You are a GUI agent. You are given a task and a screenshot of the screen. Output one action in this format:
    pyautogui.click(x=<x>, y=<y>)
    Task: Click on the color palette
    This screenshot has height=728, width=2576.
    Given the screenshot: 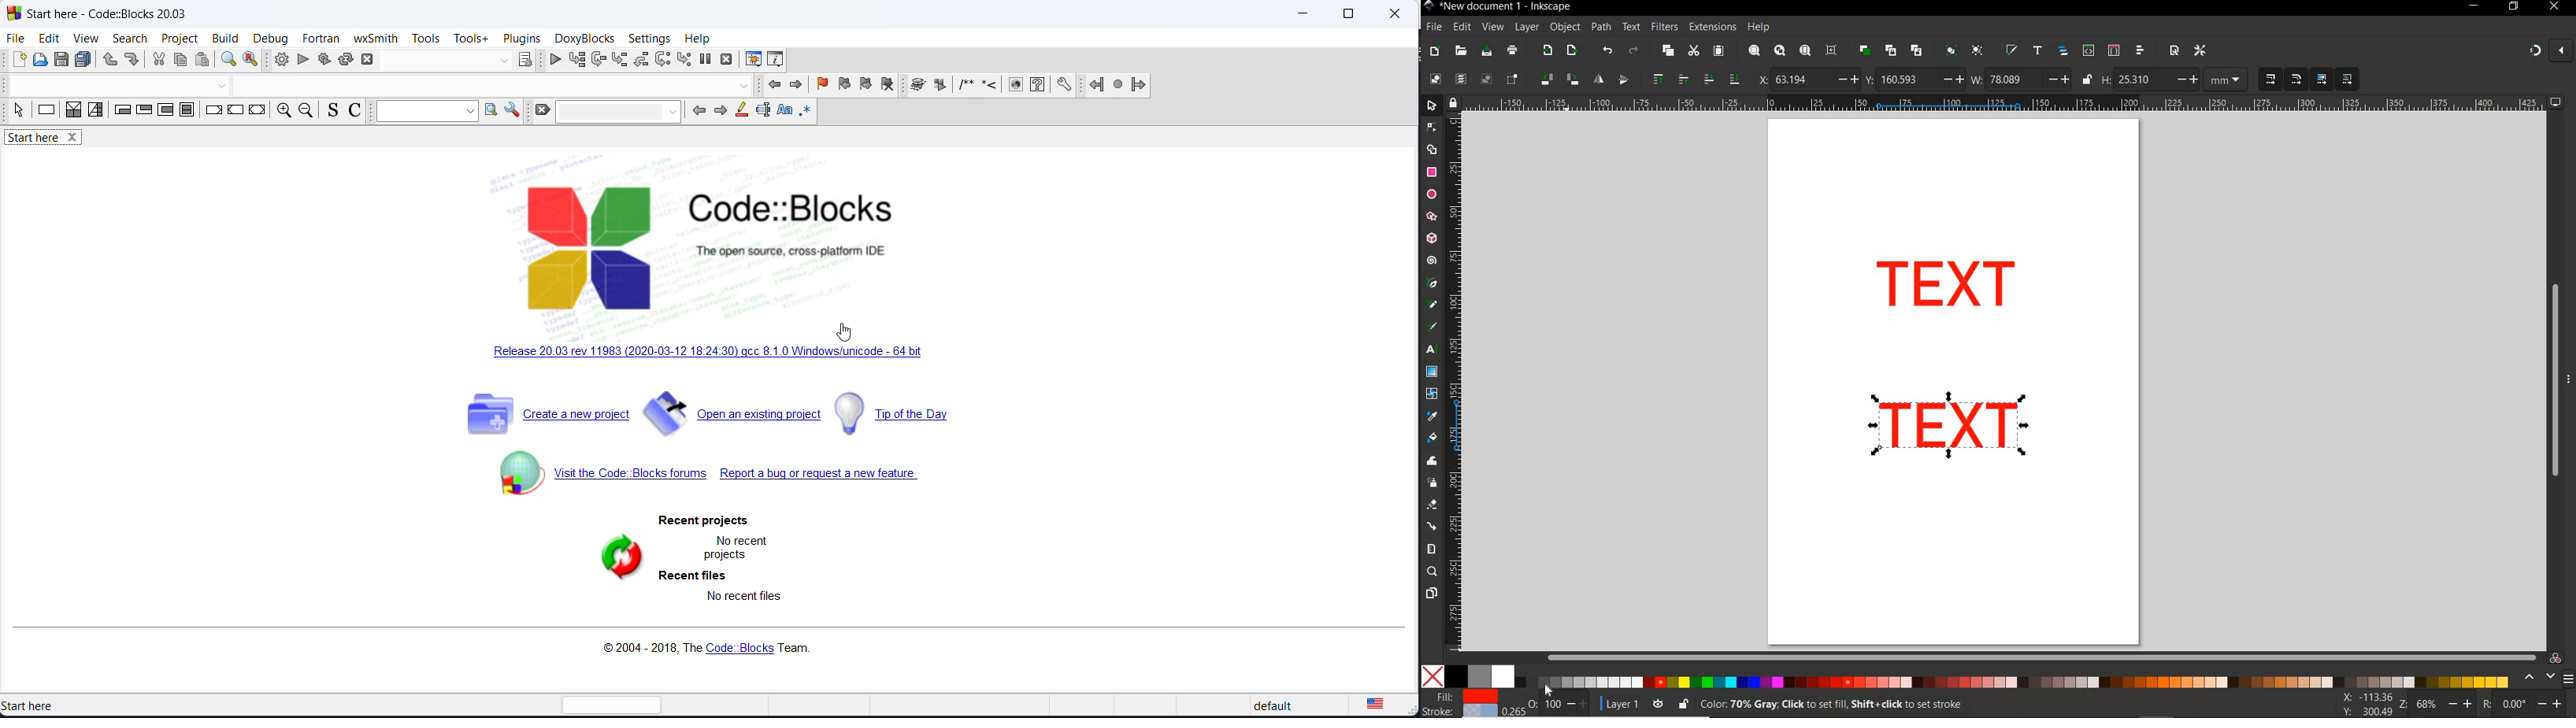 What is the action you would take?
    pyautogui.click(x=2031, y=679)
    